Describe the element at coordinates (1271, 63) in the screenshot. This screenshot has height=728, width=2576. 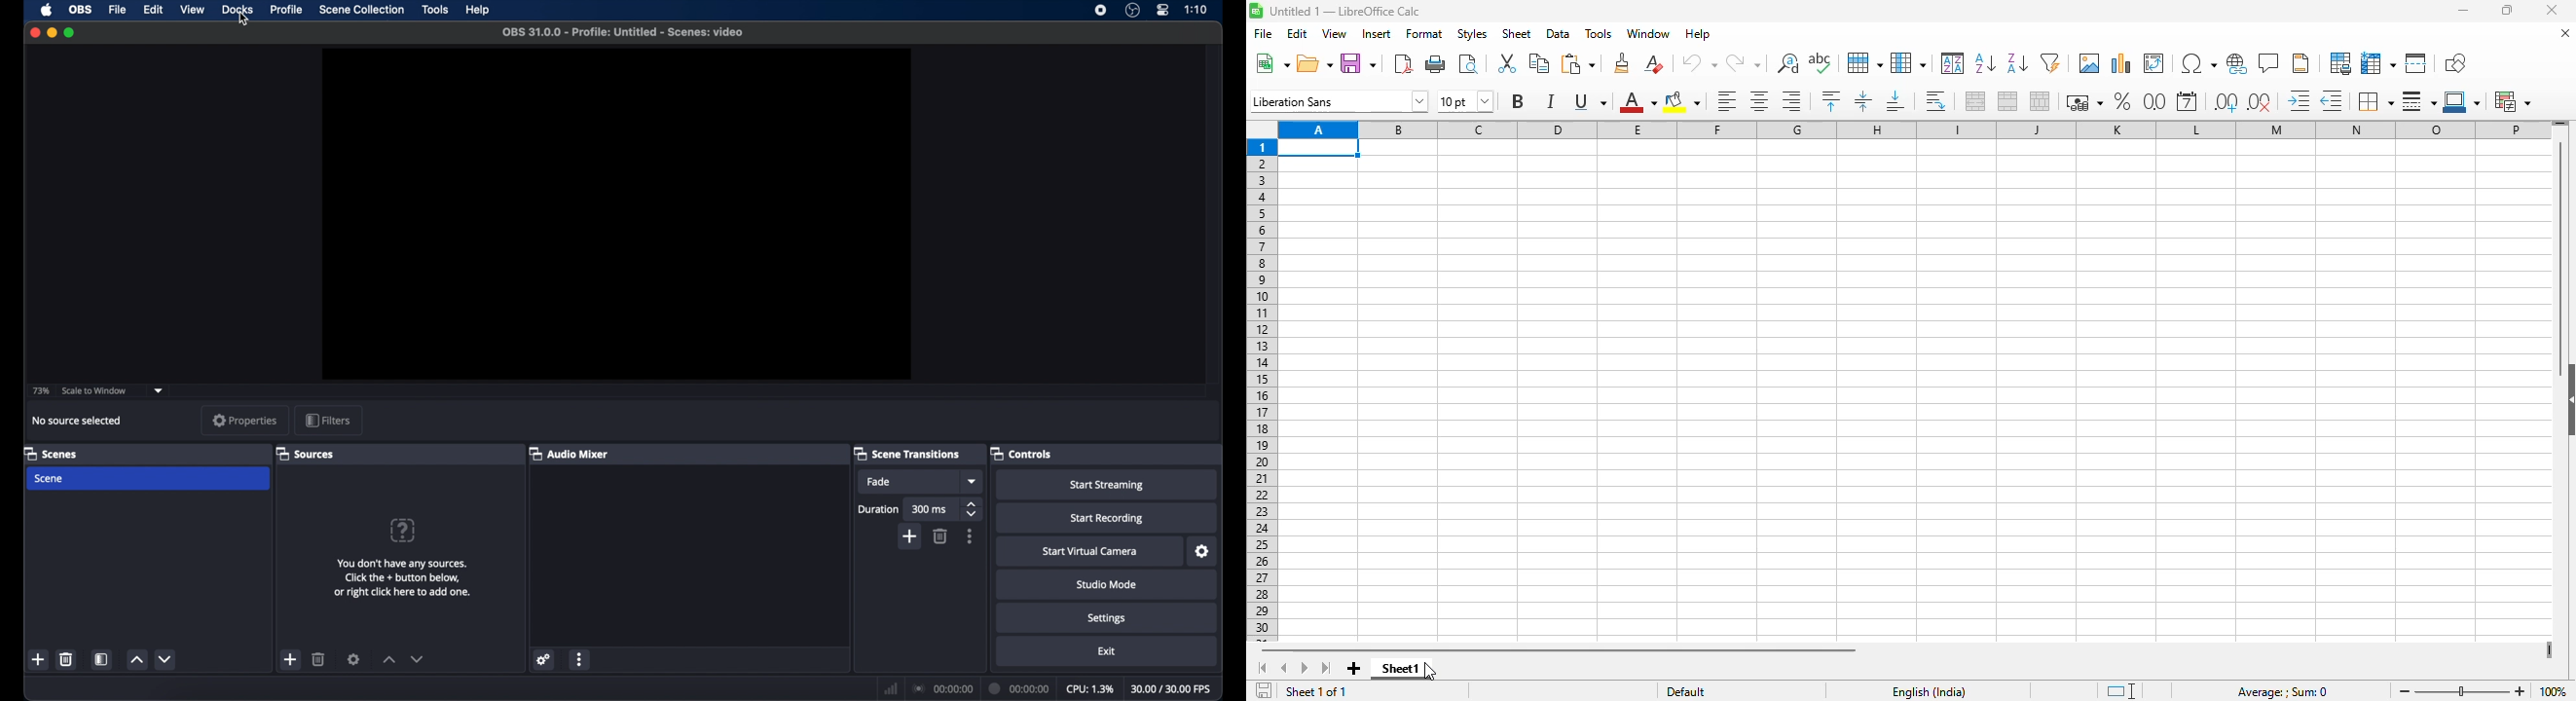
I see `new` at that location.